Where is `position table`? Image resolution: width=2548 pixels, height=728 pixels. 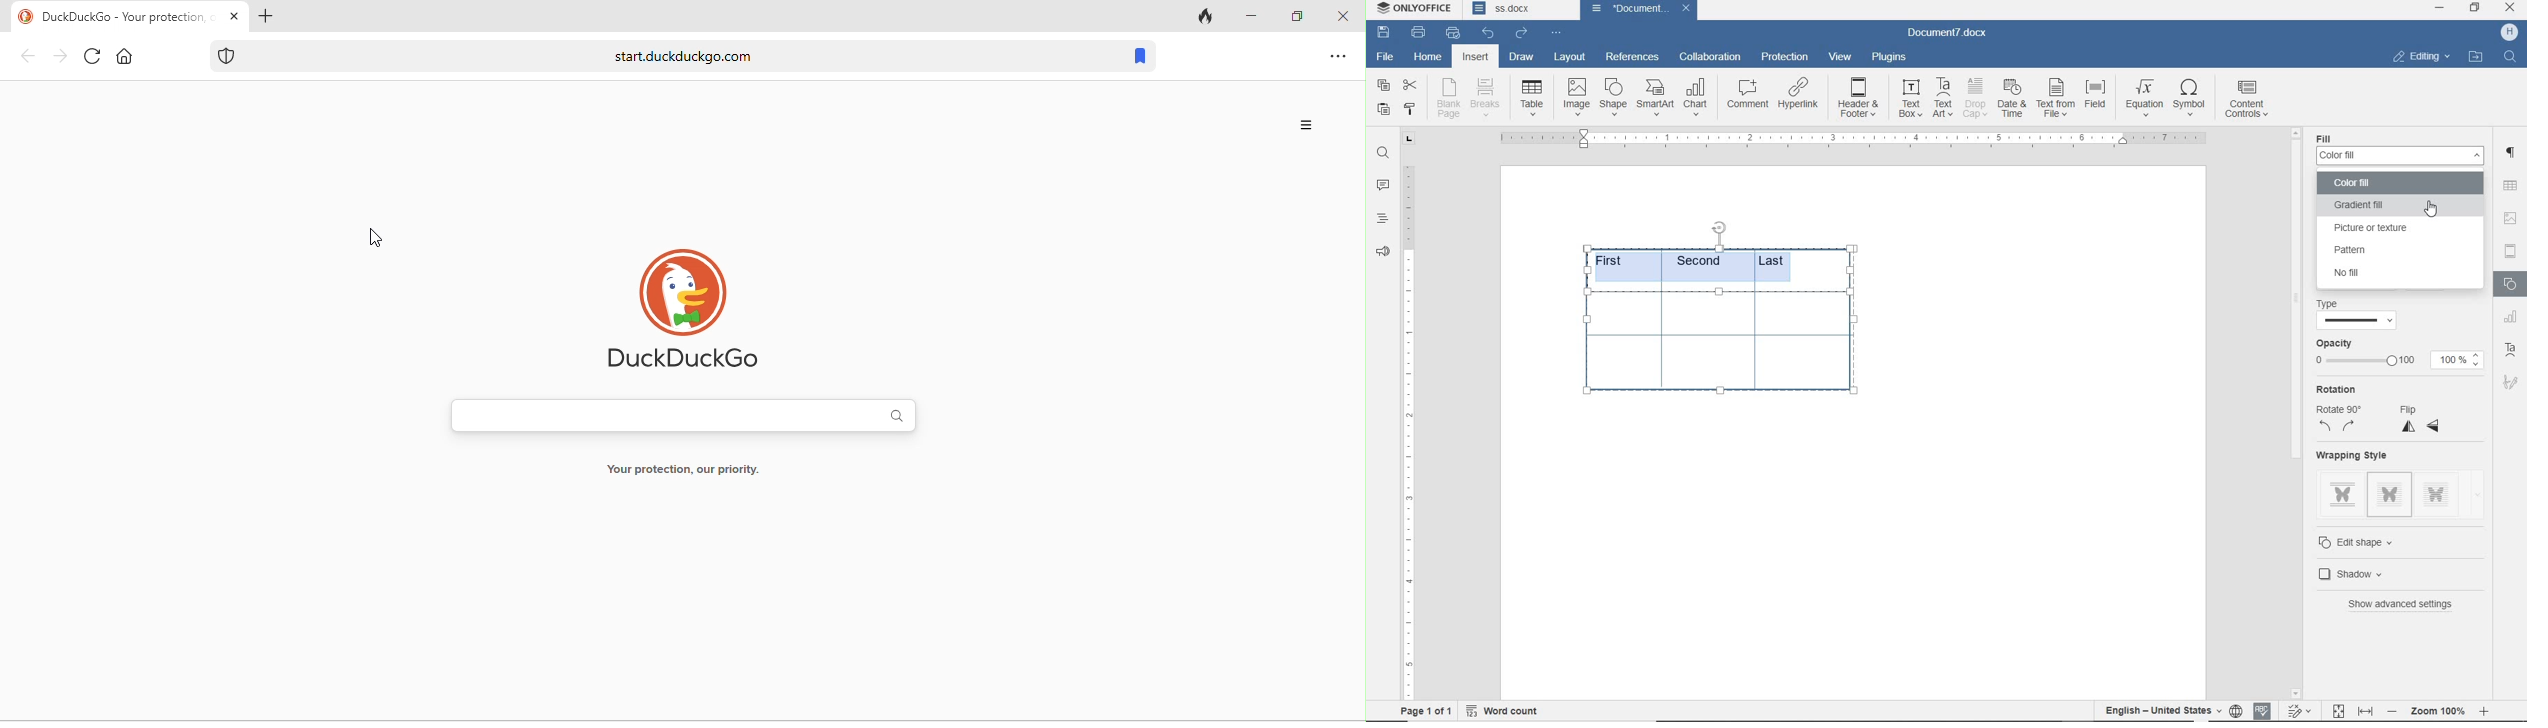 position table is located at coordinates (1719, 226).